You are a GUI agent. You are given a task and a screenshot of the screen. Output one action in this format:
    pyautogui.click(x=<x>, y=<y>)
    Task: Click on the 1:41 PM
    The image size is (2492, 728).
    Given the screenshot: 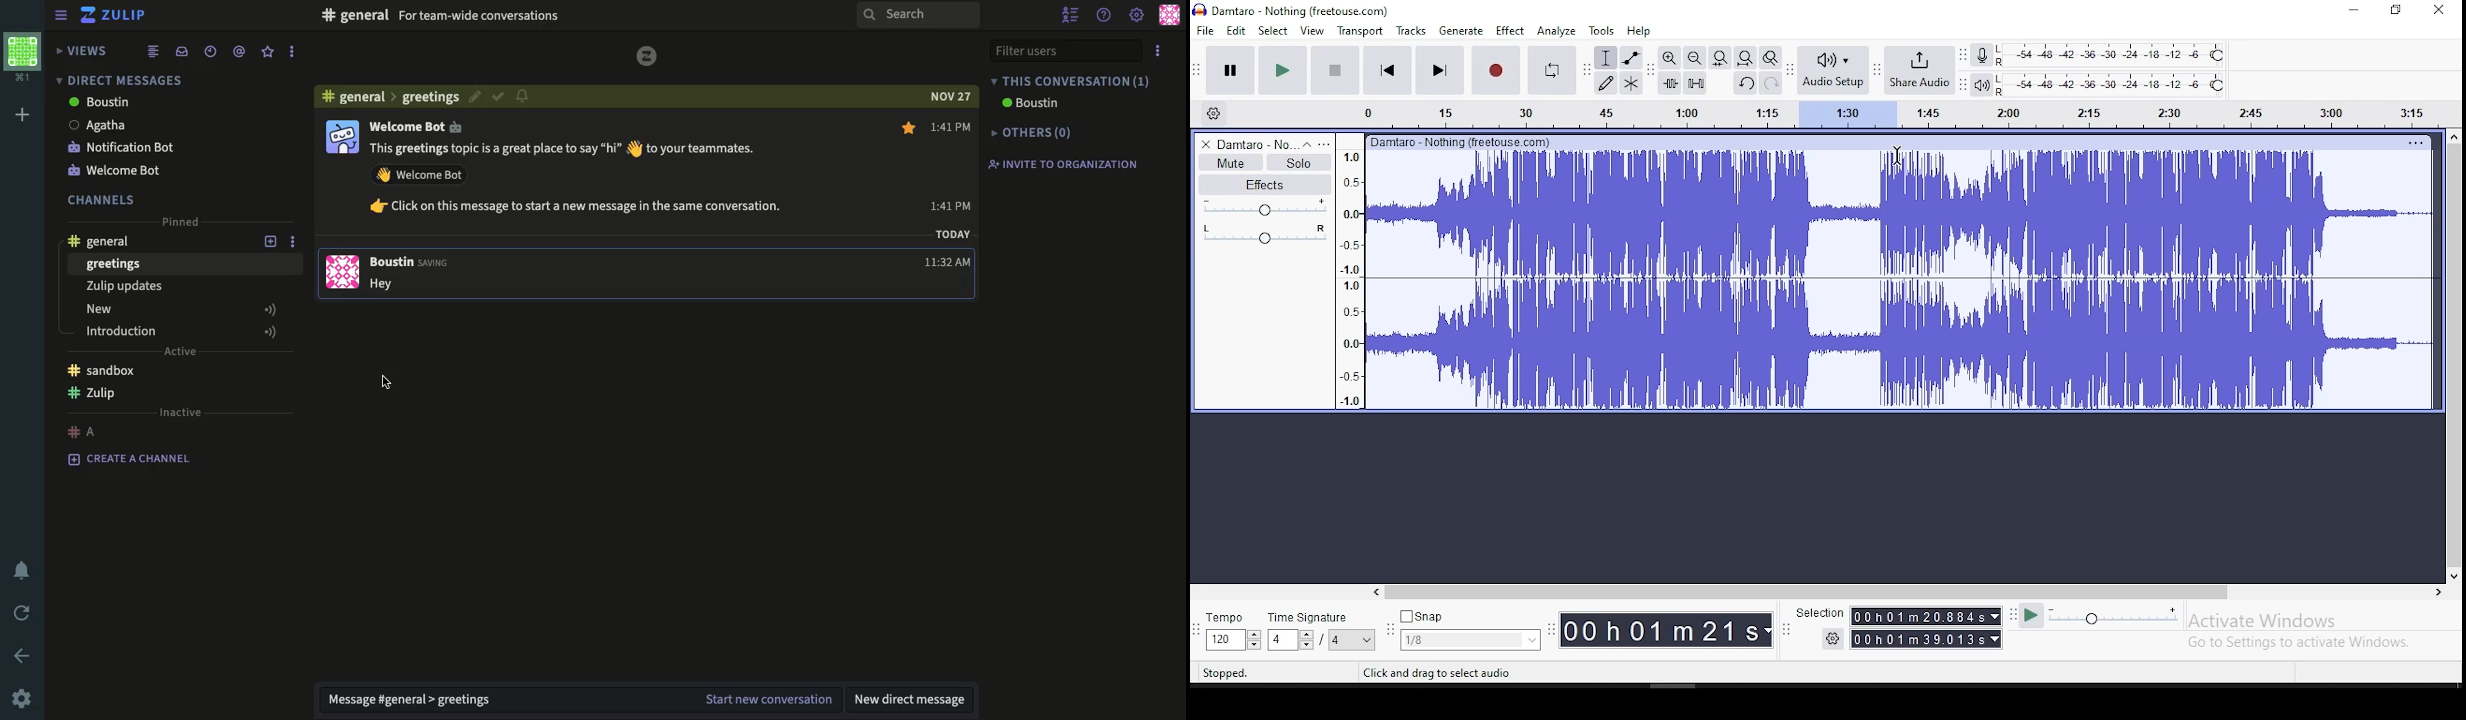 What is the action you would take?
    pyautogui.click(x=952, y=166)
    